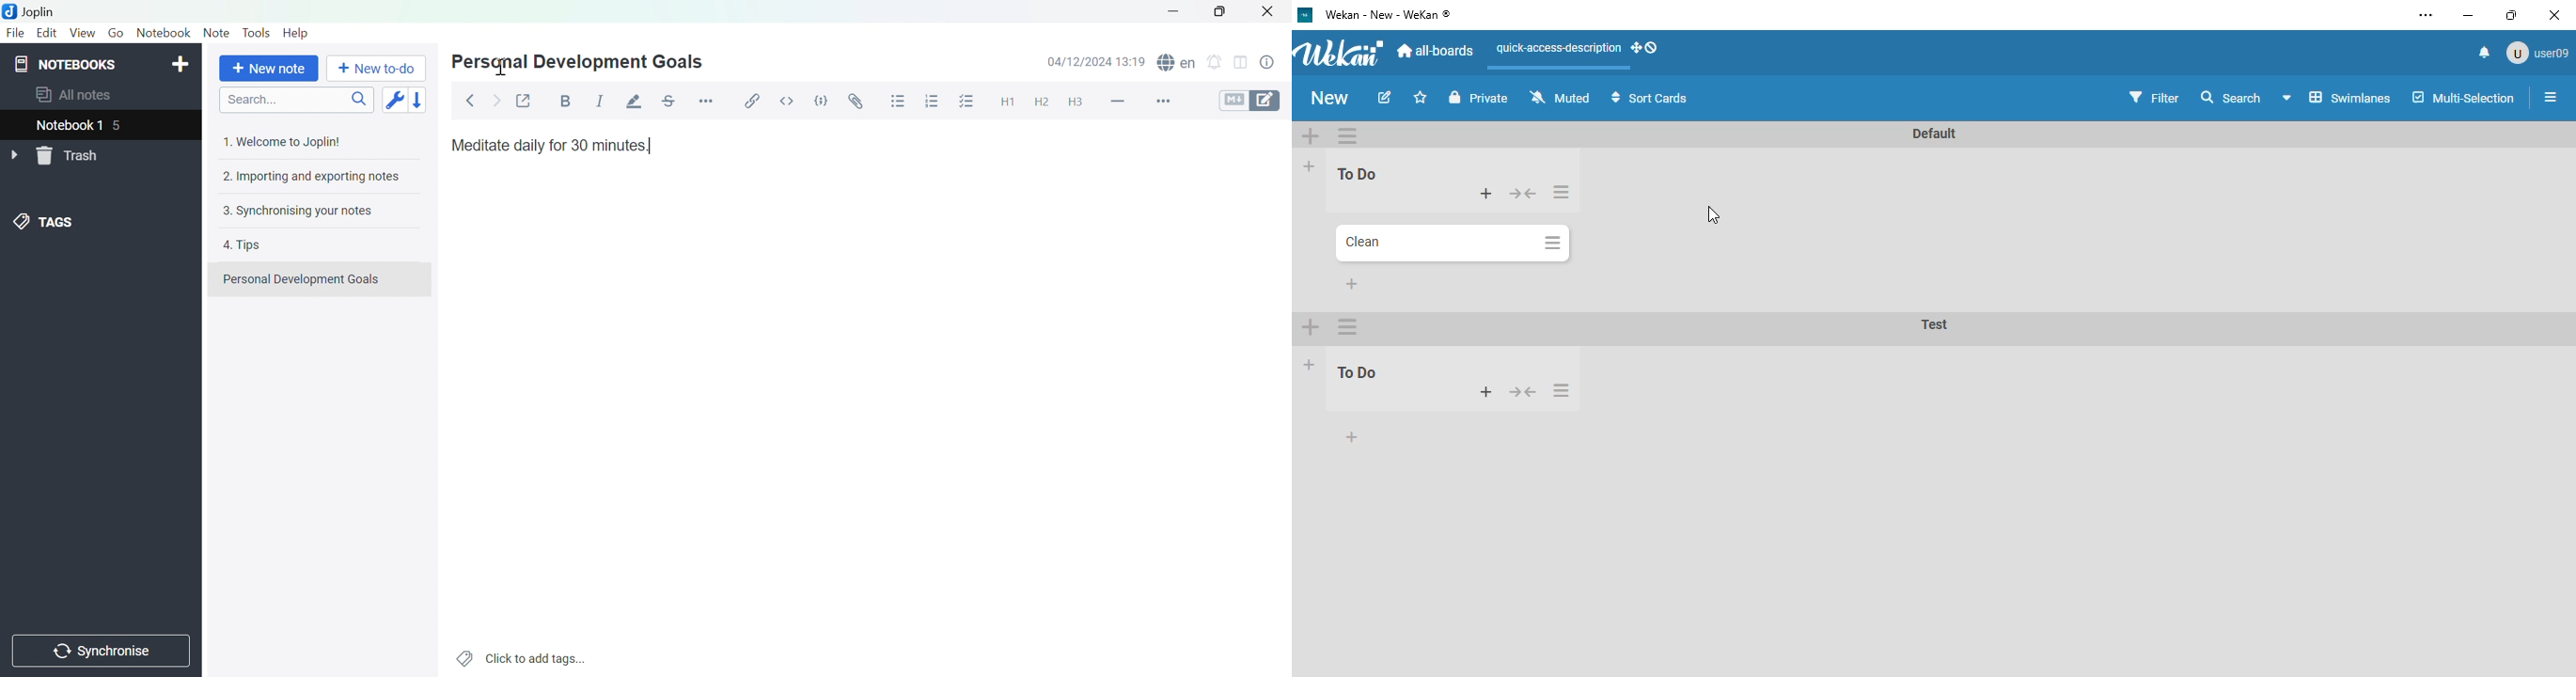  What do you see at coordinates (165, 35) in the screenshot?
I see `Notebook` at bounding box center [165, 35].